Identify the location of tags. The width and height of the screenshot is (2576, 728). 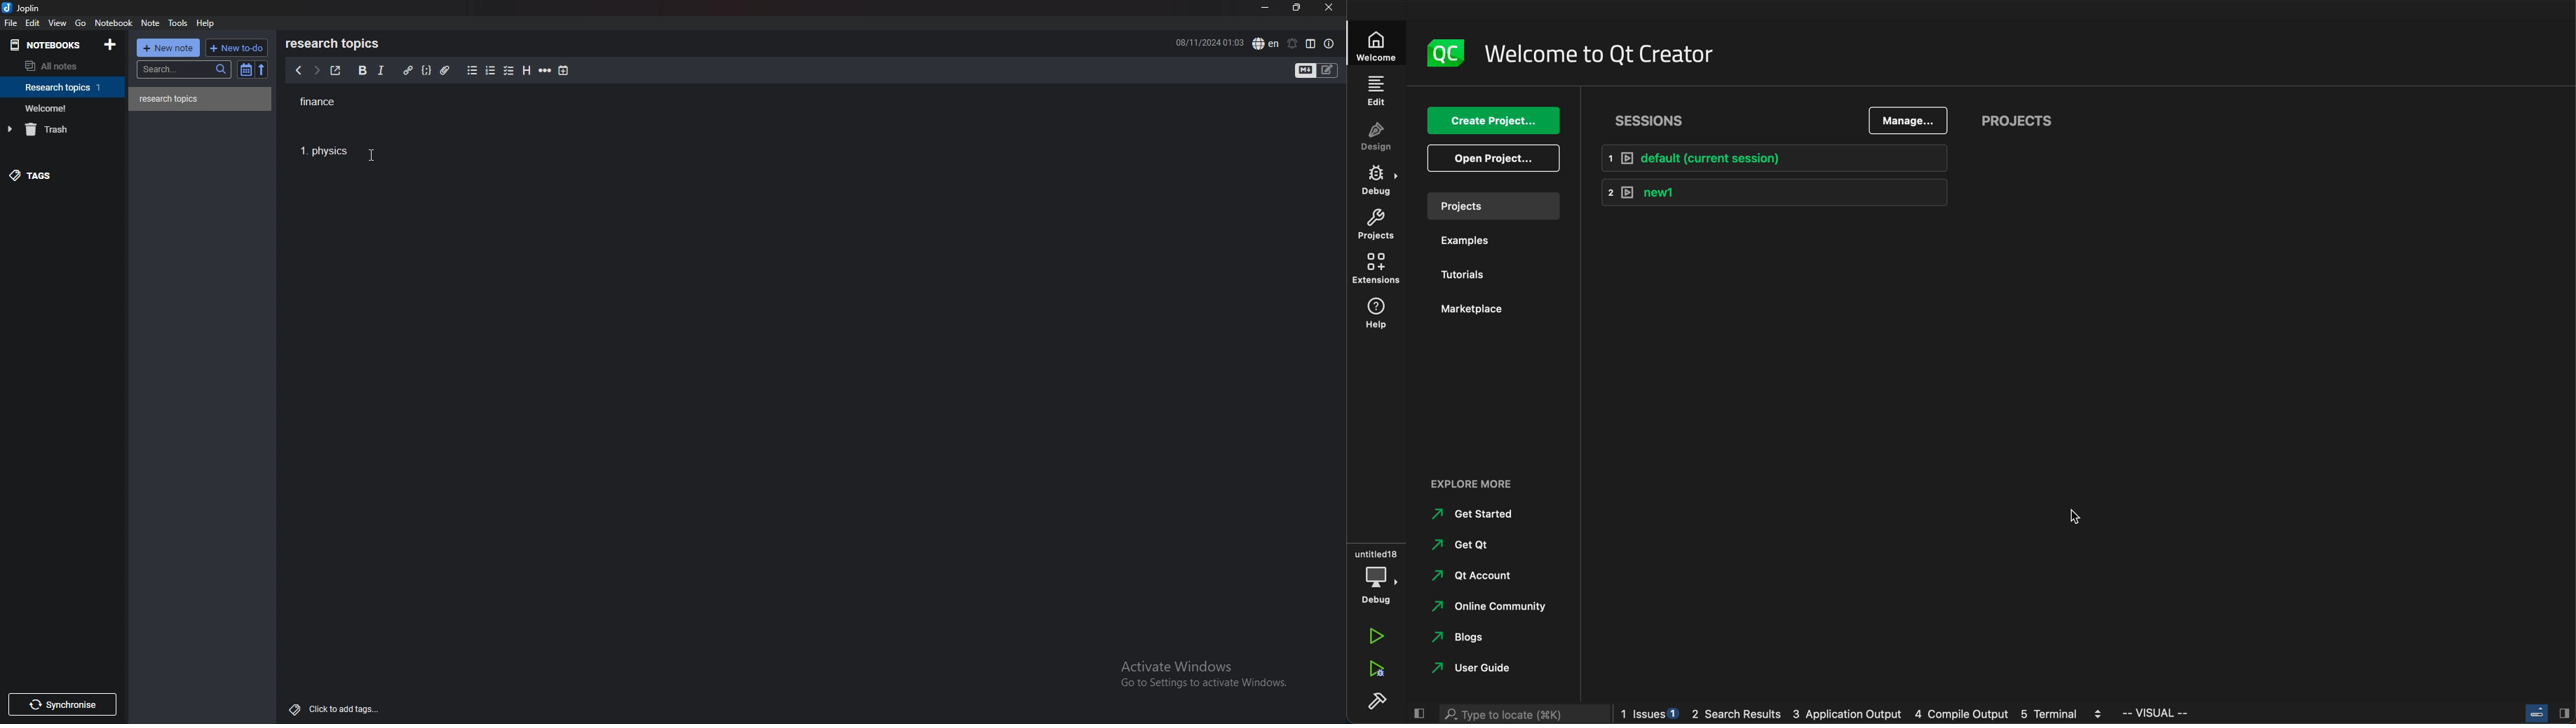
(60, 178).